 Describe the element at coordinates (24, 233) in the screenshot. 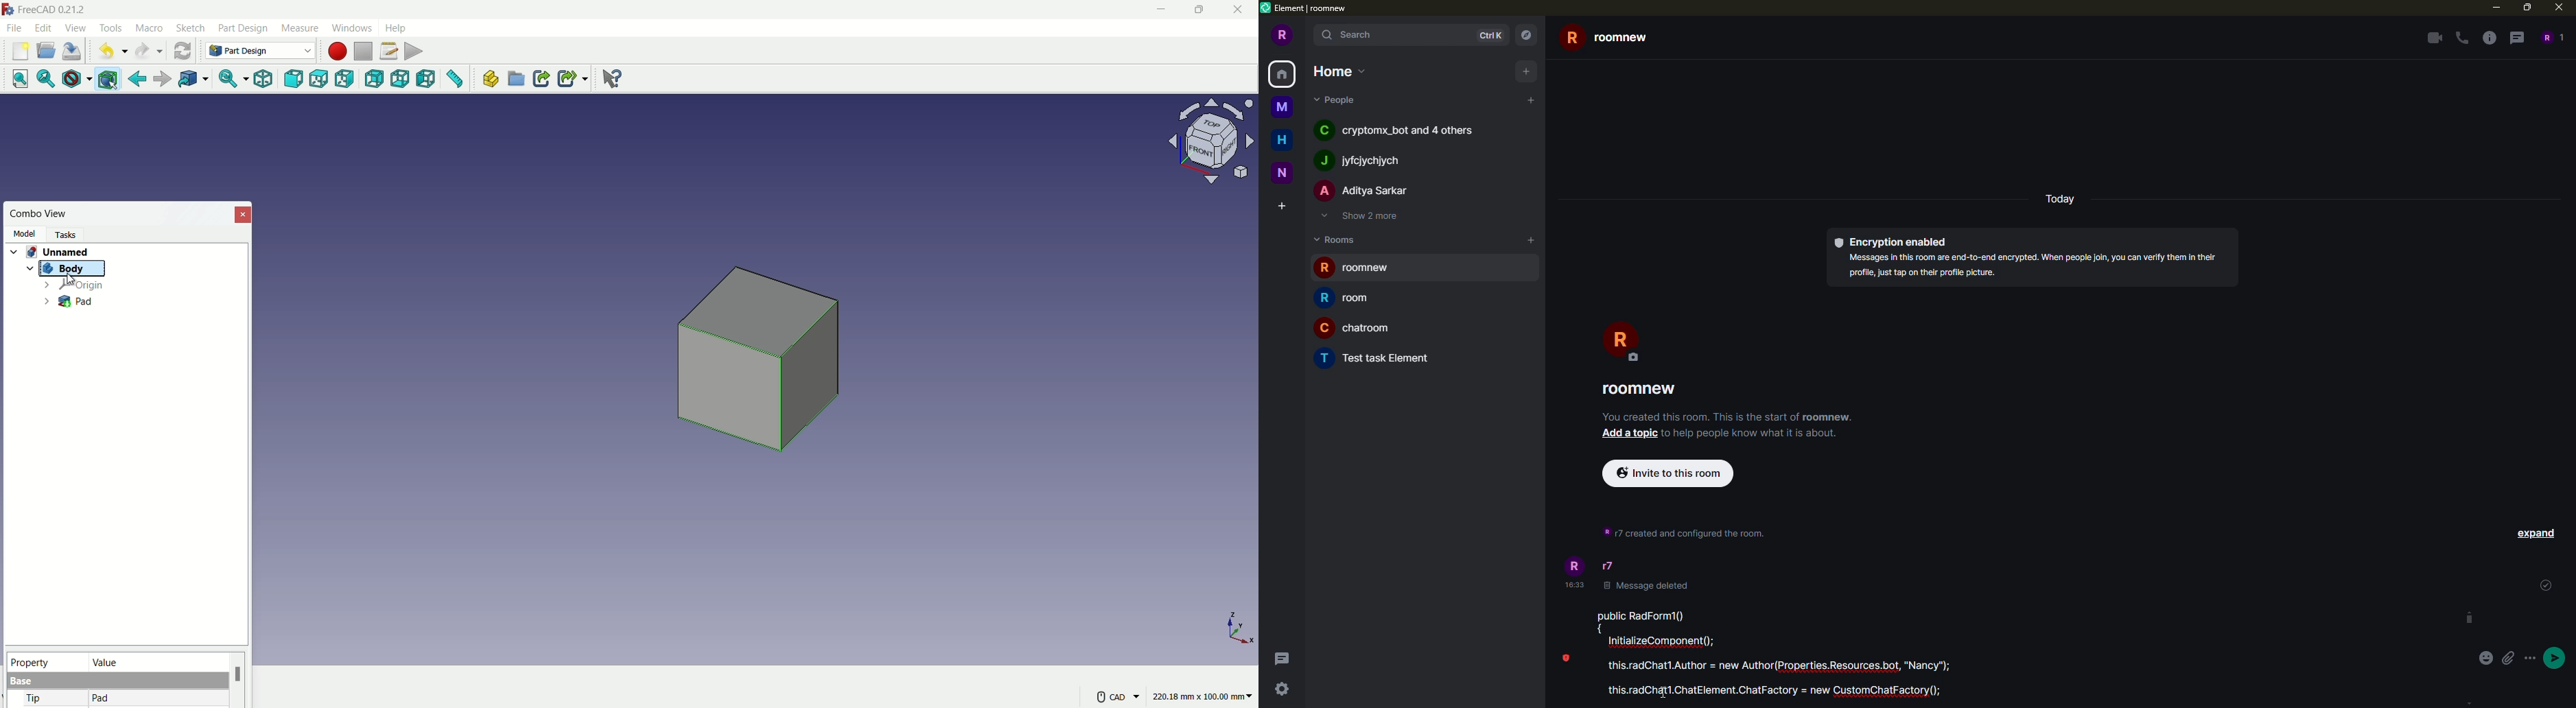

I see `model` at that location.